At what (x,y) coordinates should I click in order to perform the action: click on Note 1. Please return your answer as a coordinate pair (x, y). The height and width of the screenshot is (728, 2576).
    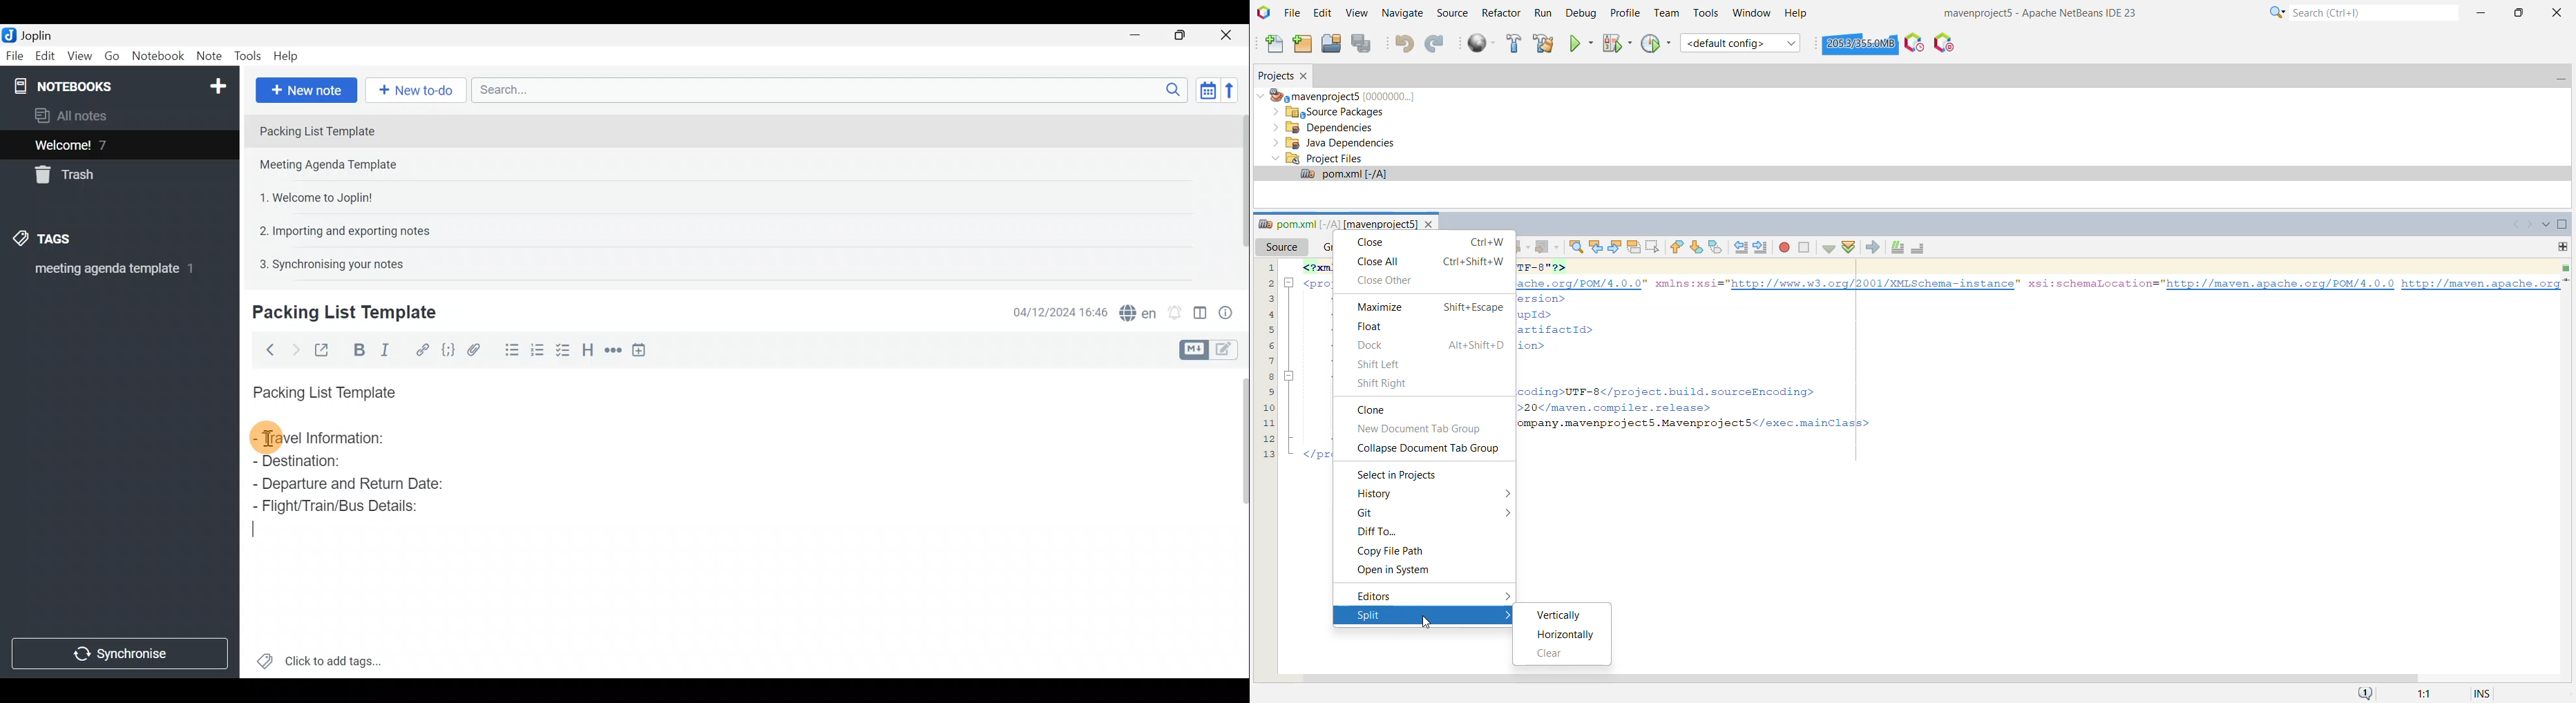
    Looking at the image, I should click on (364, 130).